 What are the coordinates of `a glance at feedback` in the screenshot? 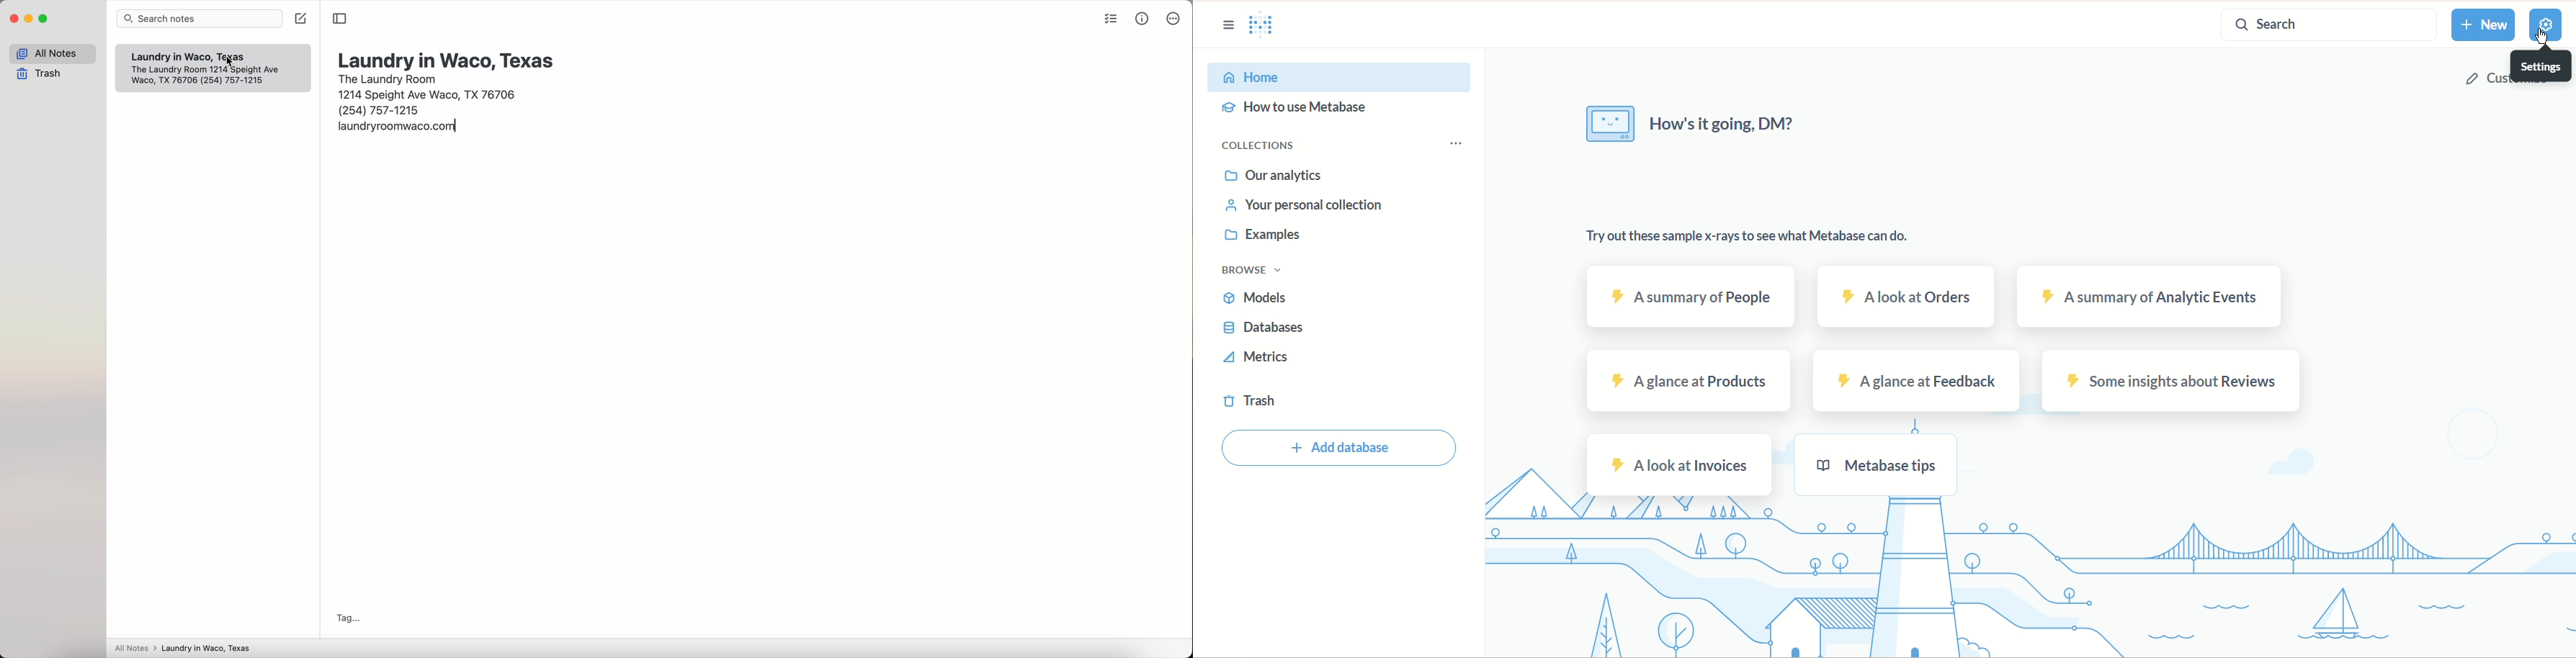 It's located at (1918, 384).